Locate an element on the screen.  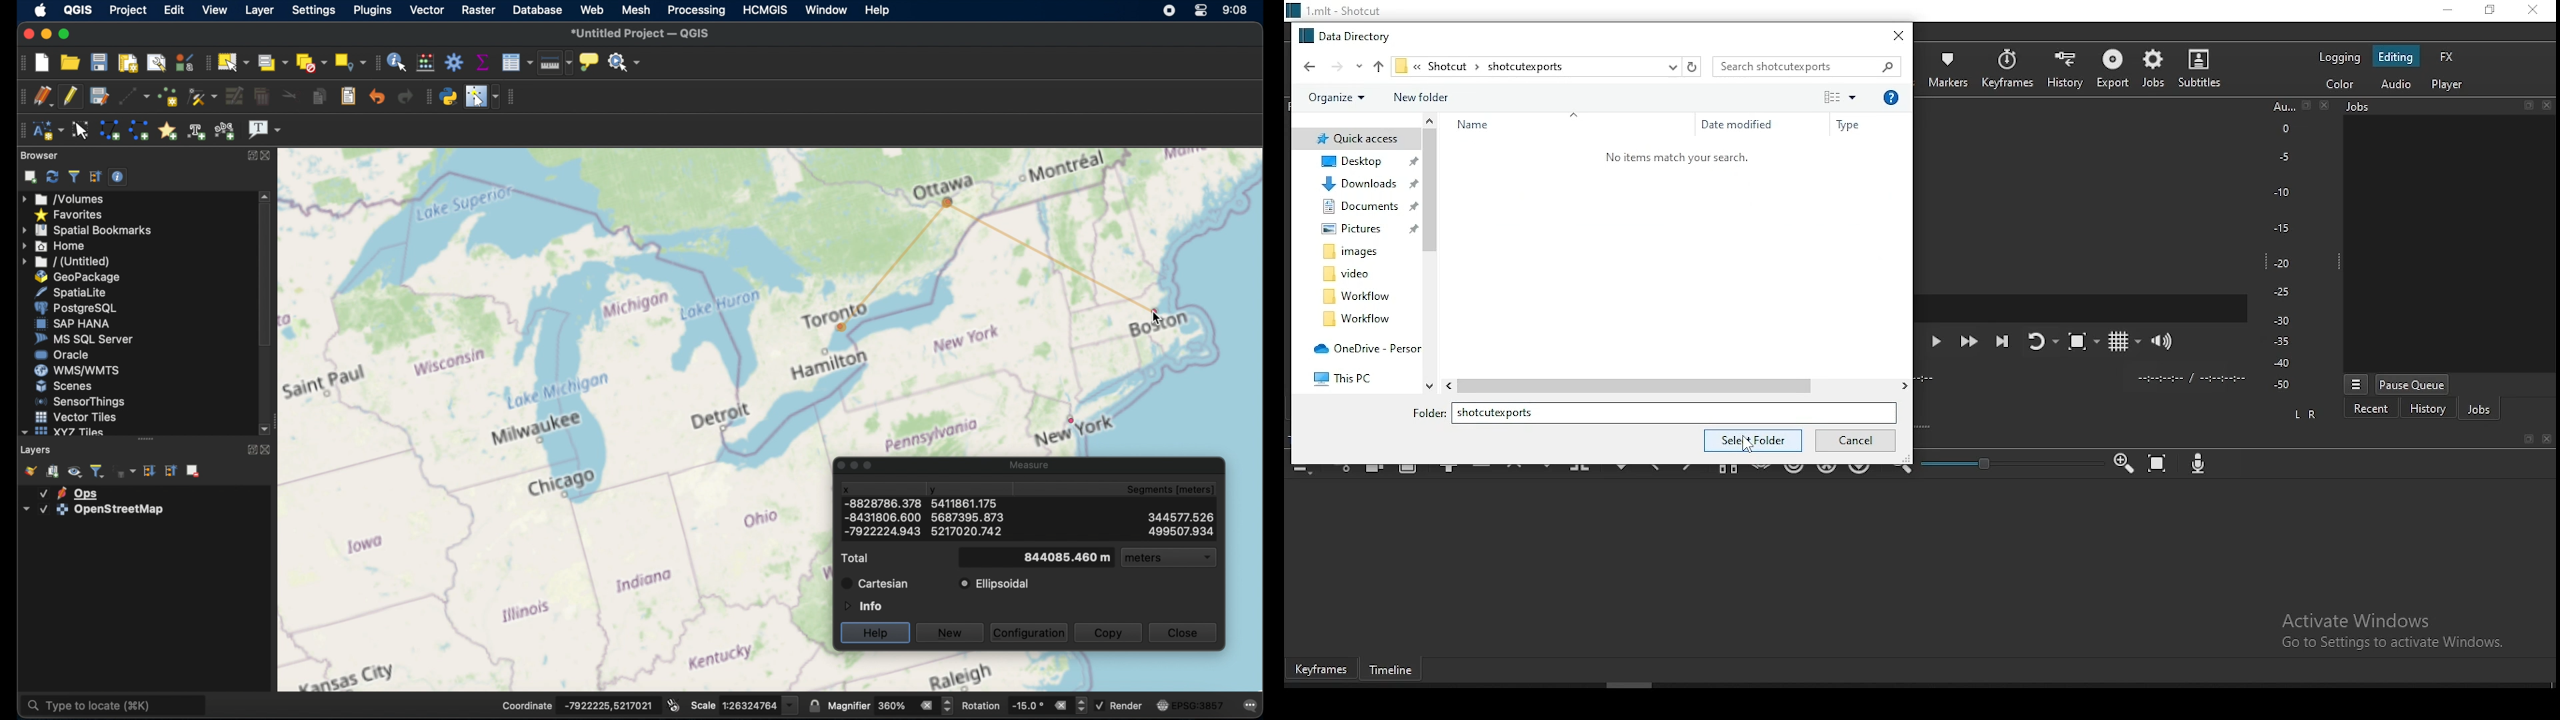
Bookmark is located at coordinates (2527, 104).